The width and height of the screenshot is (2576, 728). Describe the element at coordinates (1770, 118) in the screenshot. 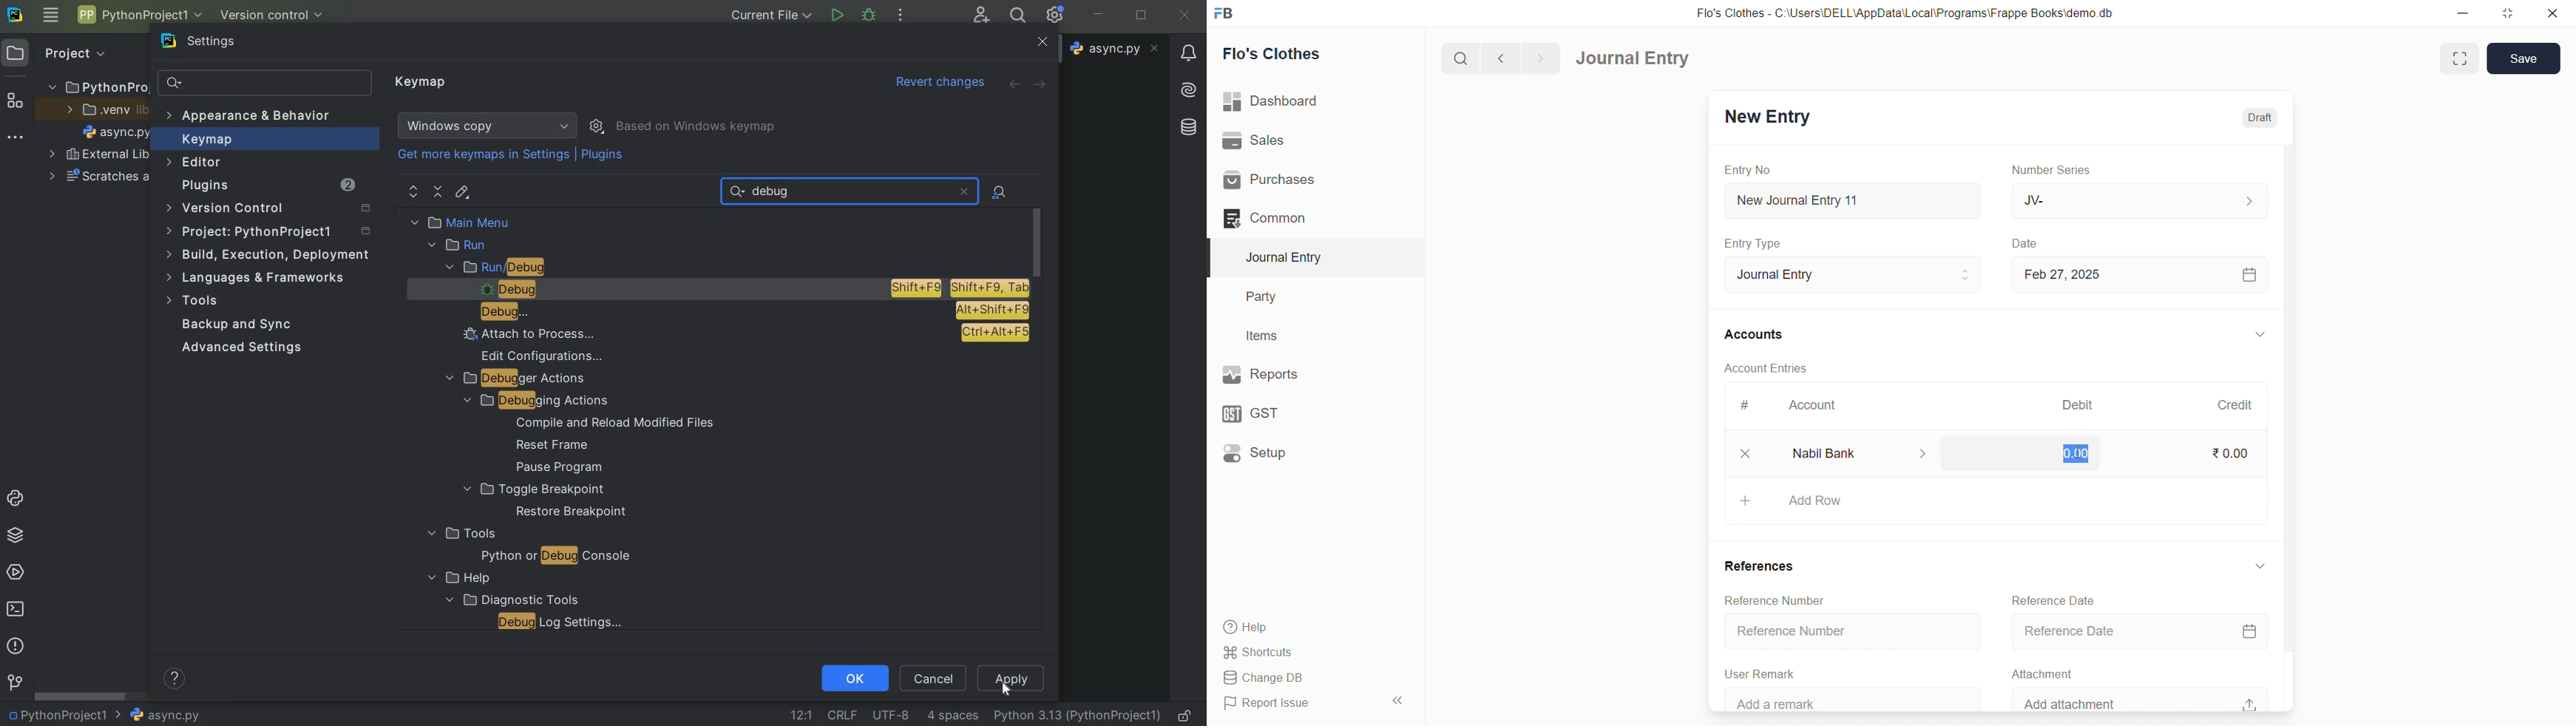

I see `New Entry` at that location.